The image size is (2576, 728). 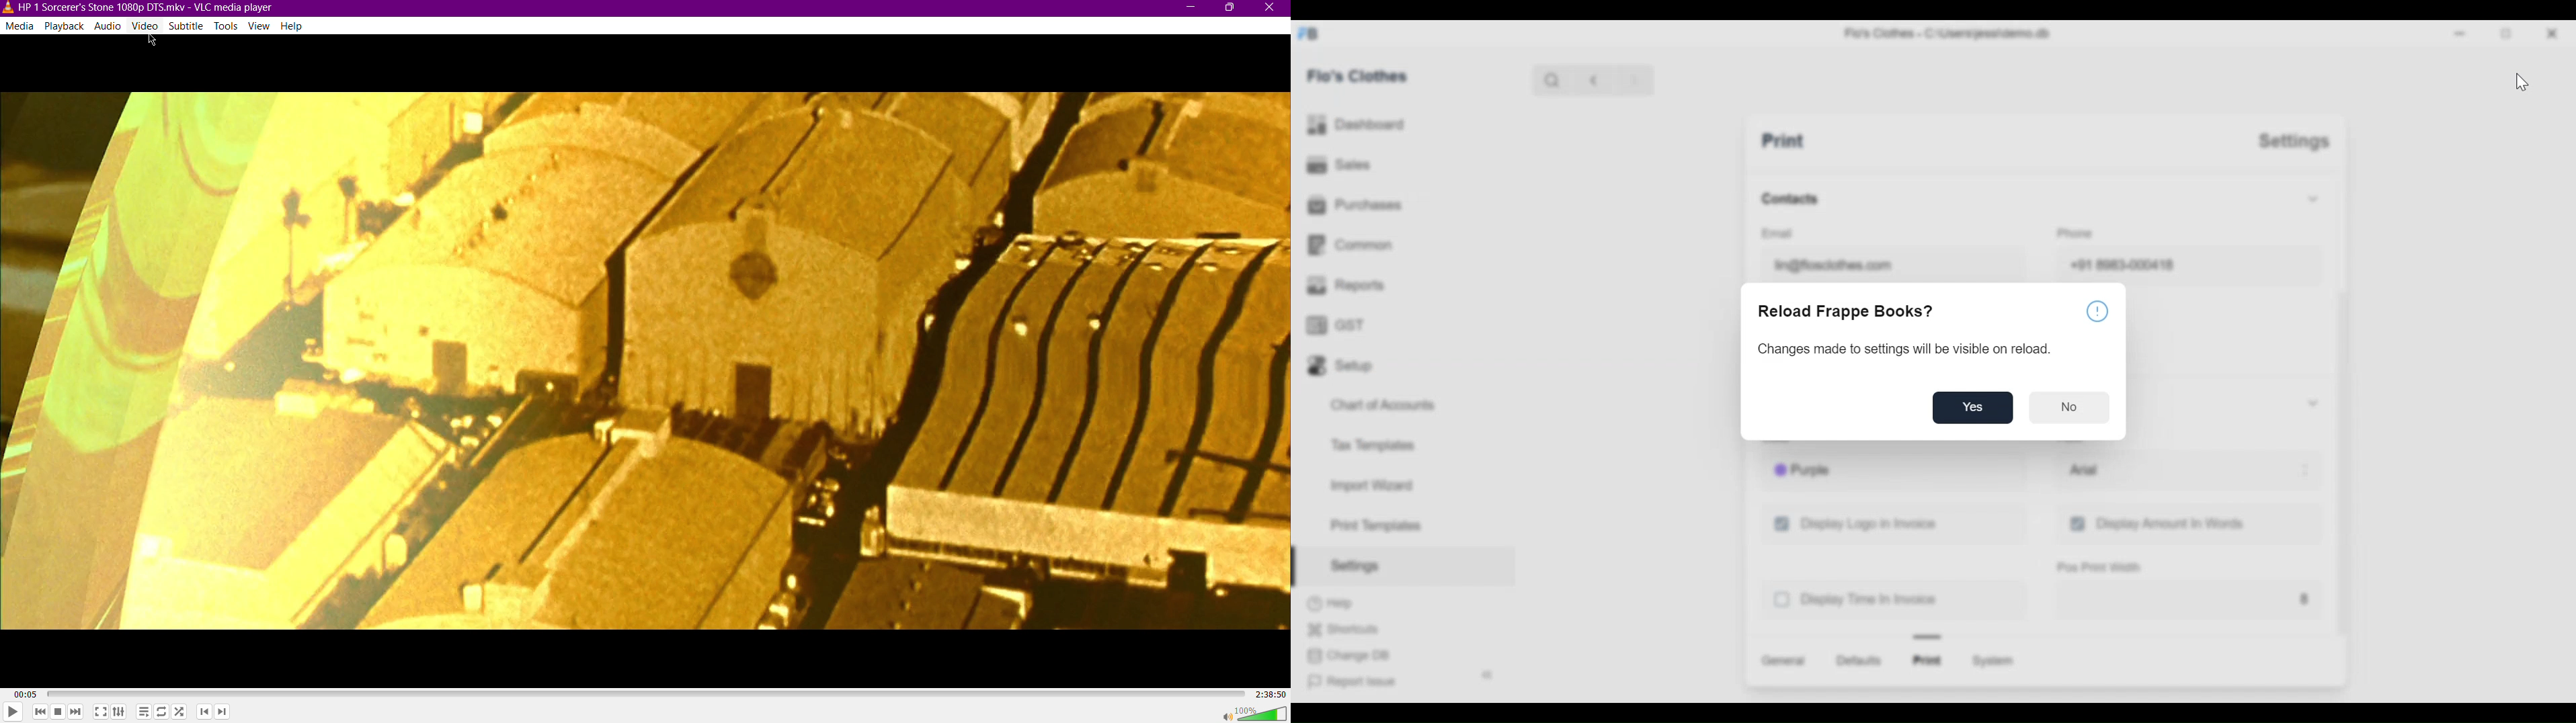 I want to click on Toggle playlist, so click(x=144, y=712).